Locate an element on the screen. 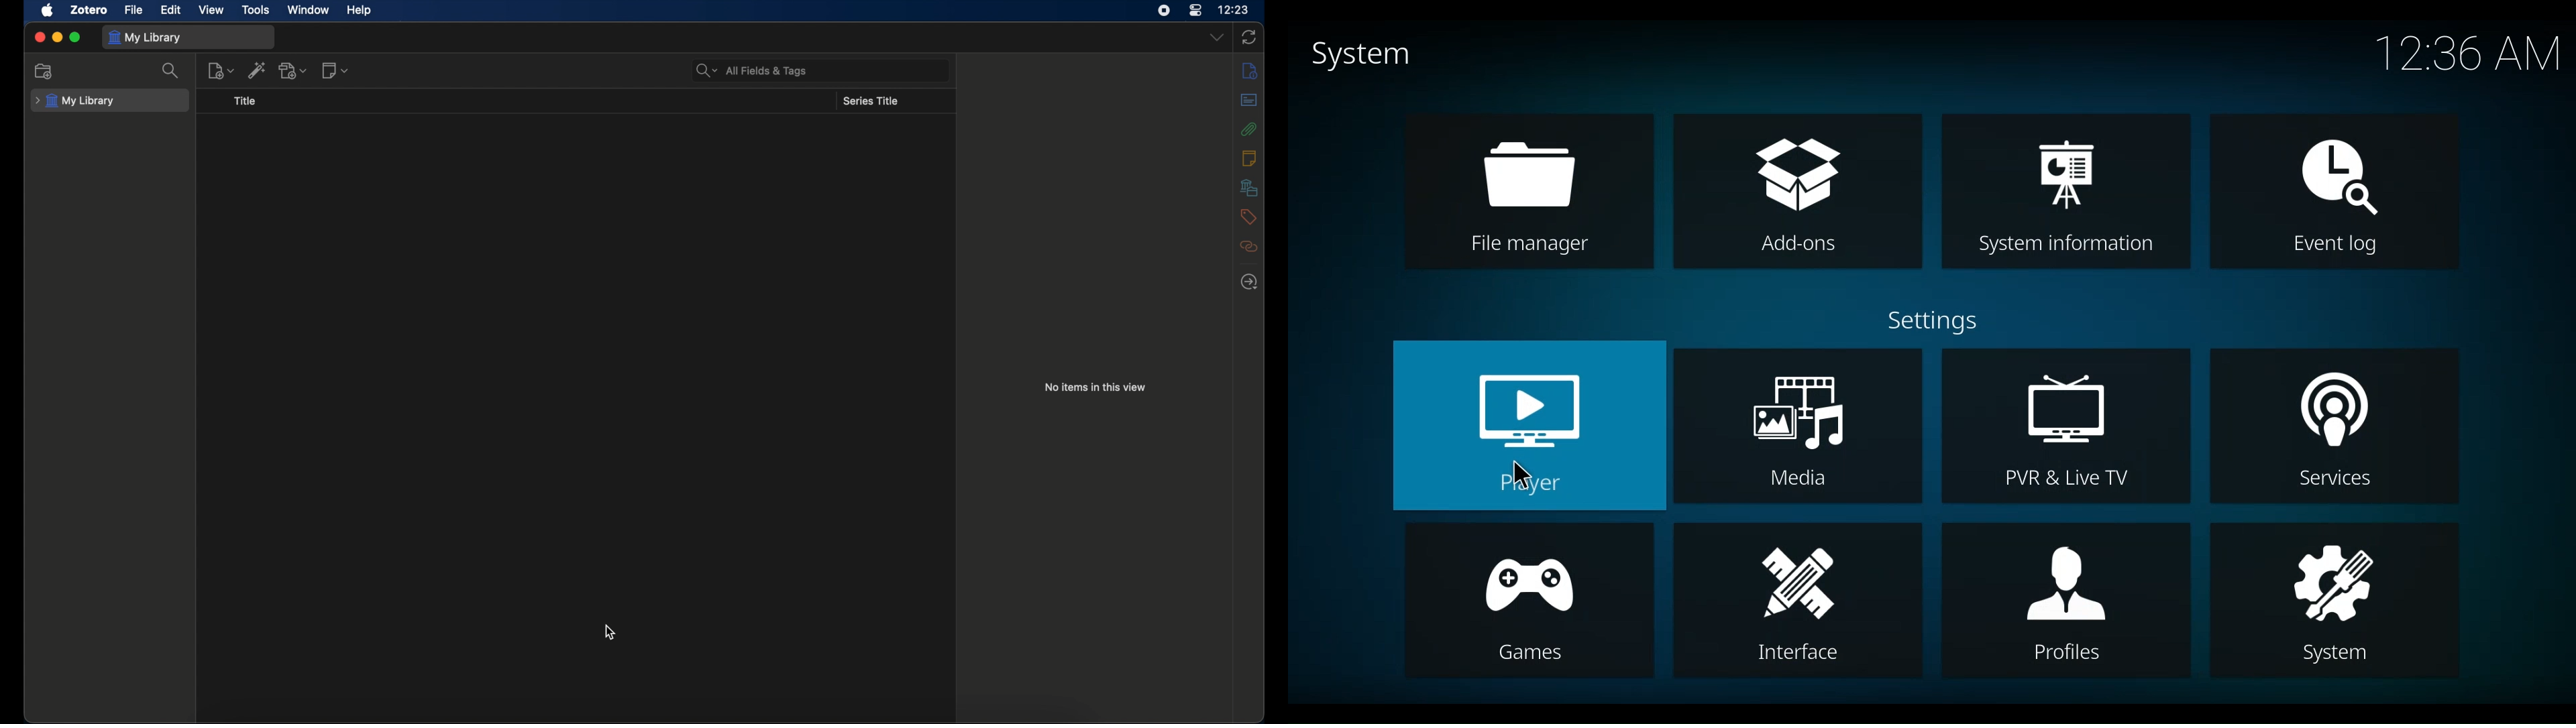 The height and width of the screenshot is (728, 2576). my library is located at coordinates (75, 101).